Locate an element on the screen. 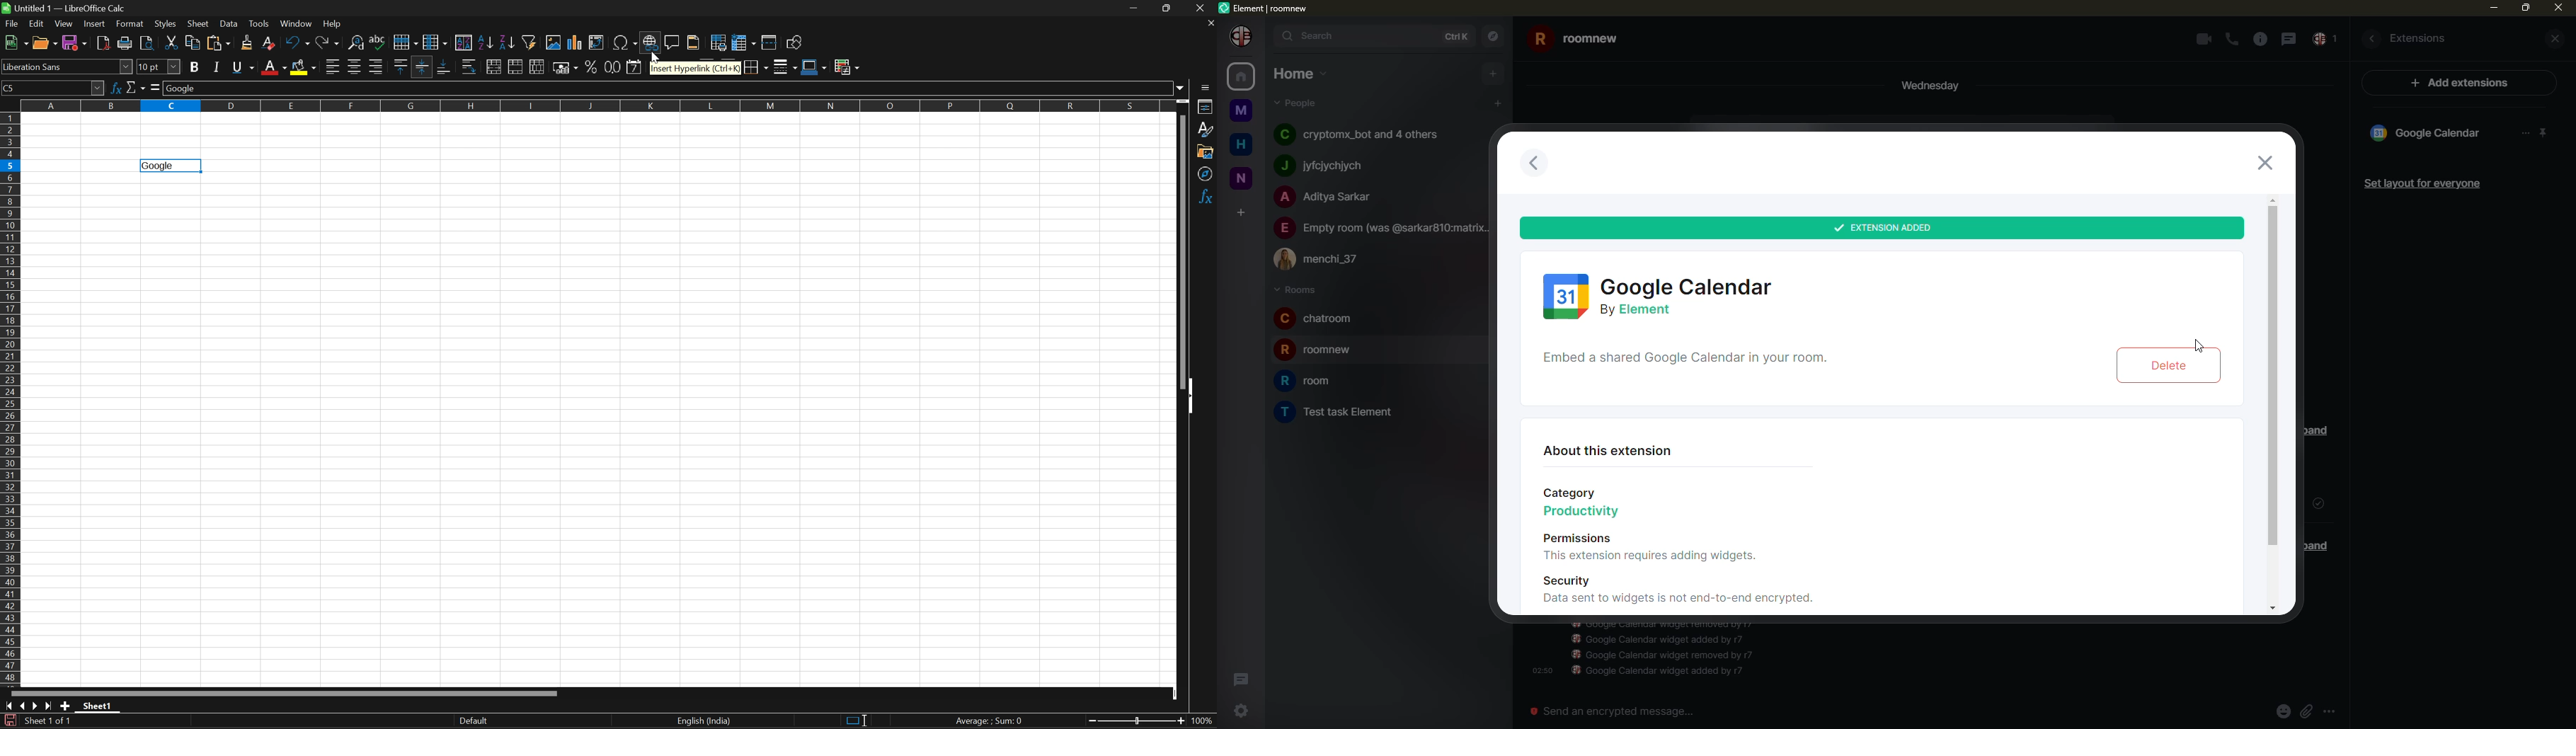 This screenshot has width=2576, height=756. Sort is located at coordinates (464, 42).